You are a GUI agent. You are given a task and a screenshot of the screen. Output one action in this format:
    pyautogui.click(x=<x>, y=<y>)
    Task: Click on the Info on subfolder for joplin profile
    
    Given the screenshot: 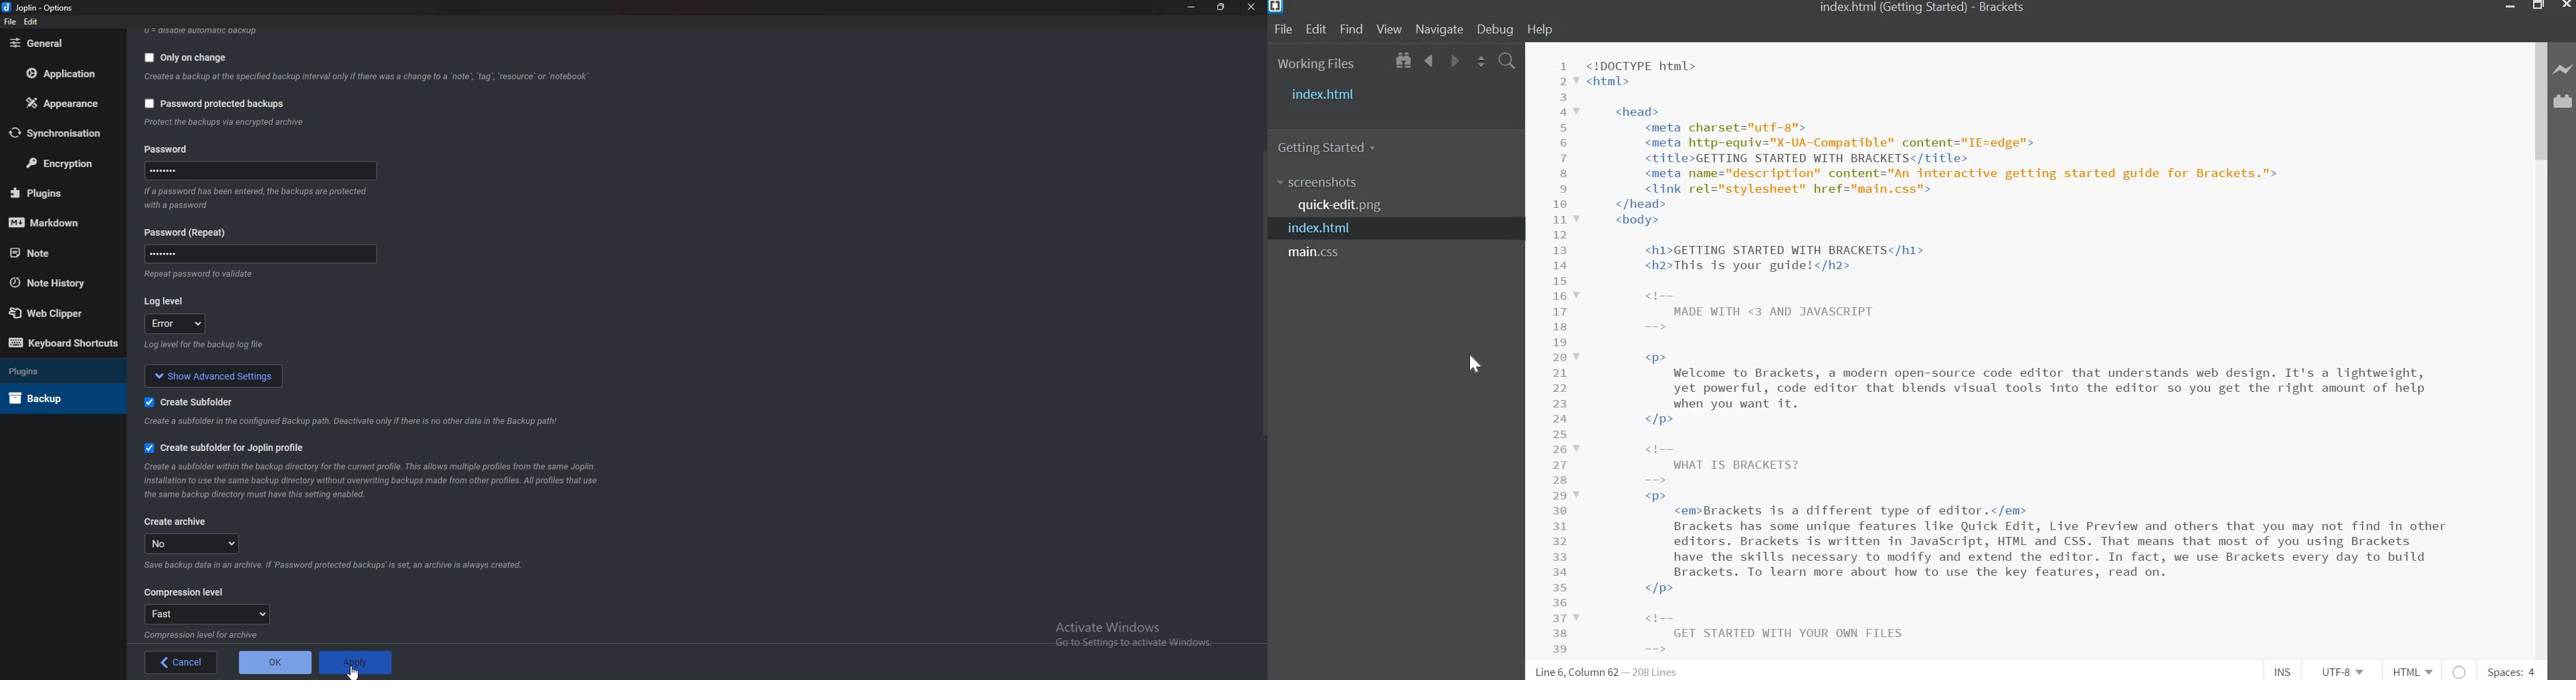 What is the action you would take?
    pyautogui.click(x=374, y=483)
    